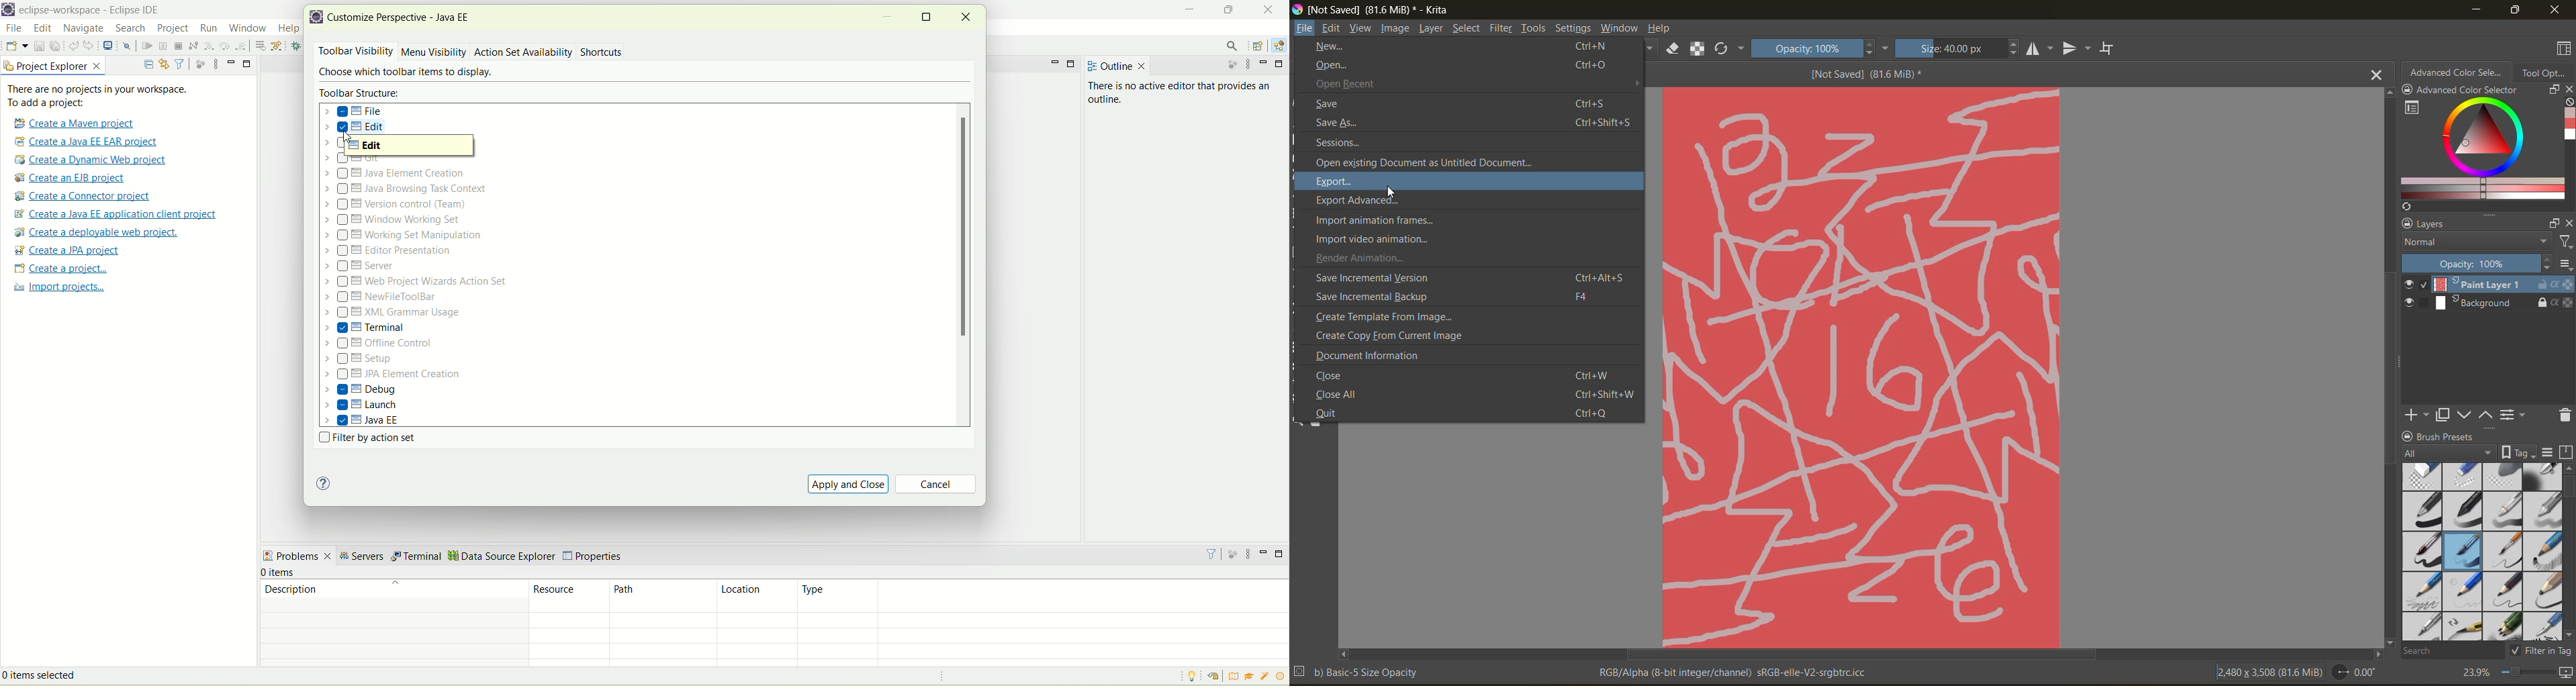 This screenshot has width=2576, height=700. What do you see at coordinates (402, 73) in the screenshot?
I see `toolbar items to display` at bounding box center [402, 73].